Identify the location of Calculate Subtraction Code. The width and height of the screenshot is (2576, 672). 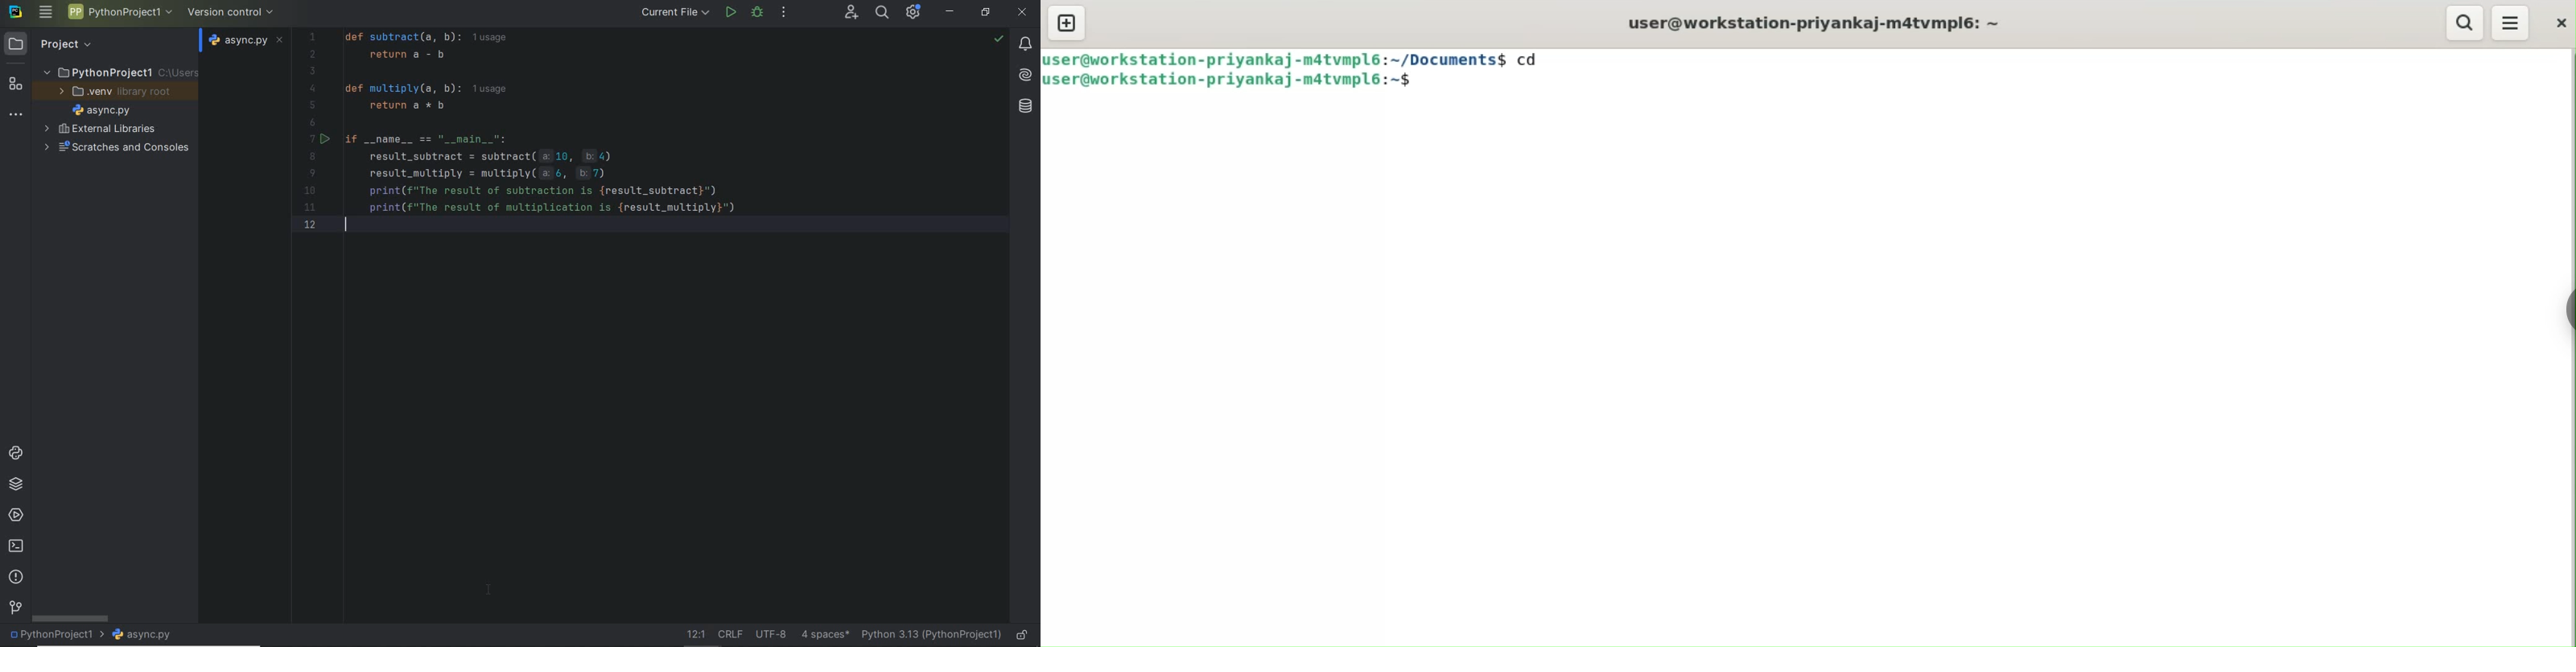
(638, 133).